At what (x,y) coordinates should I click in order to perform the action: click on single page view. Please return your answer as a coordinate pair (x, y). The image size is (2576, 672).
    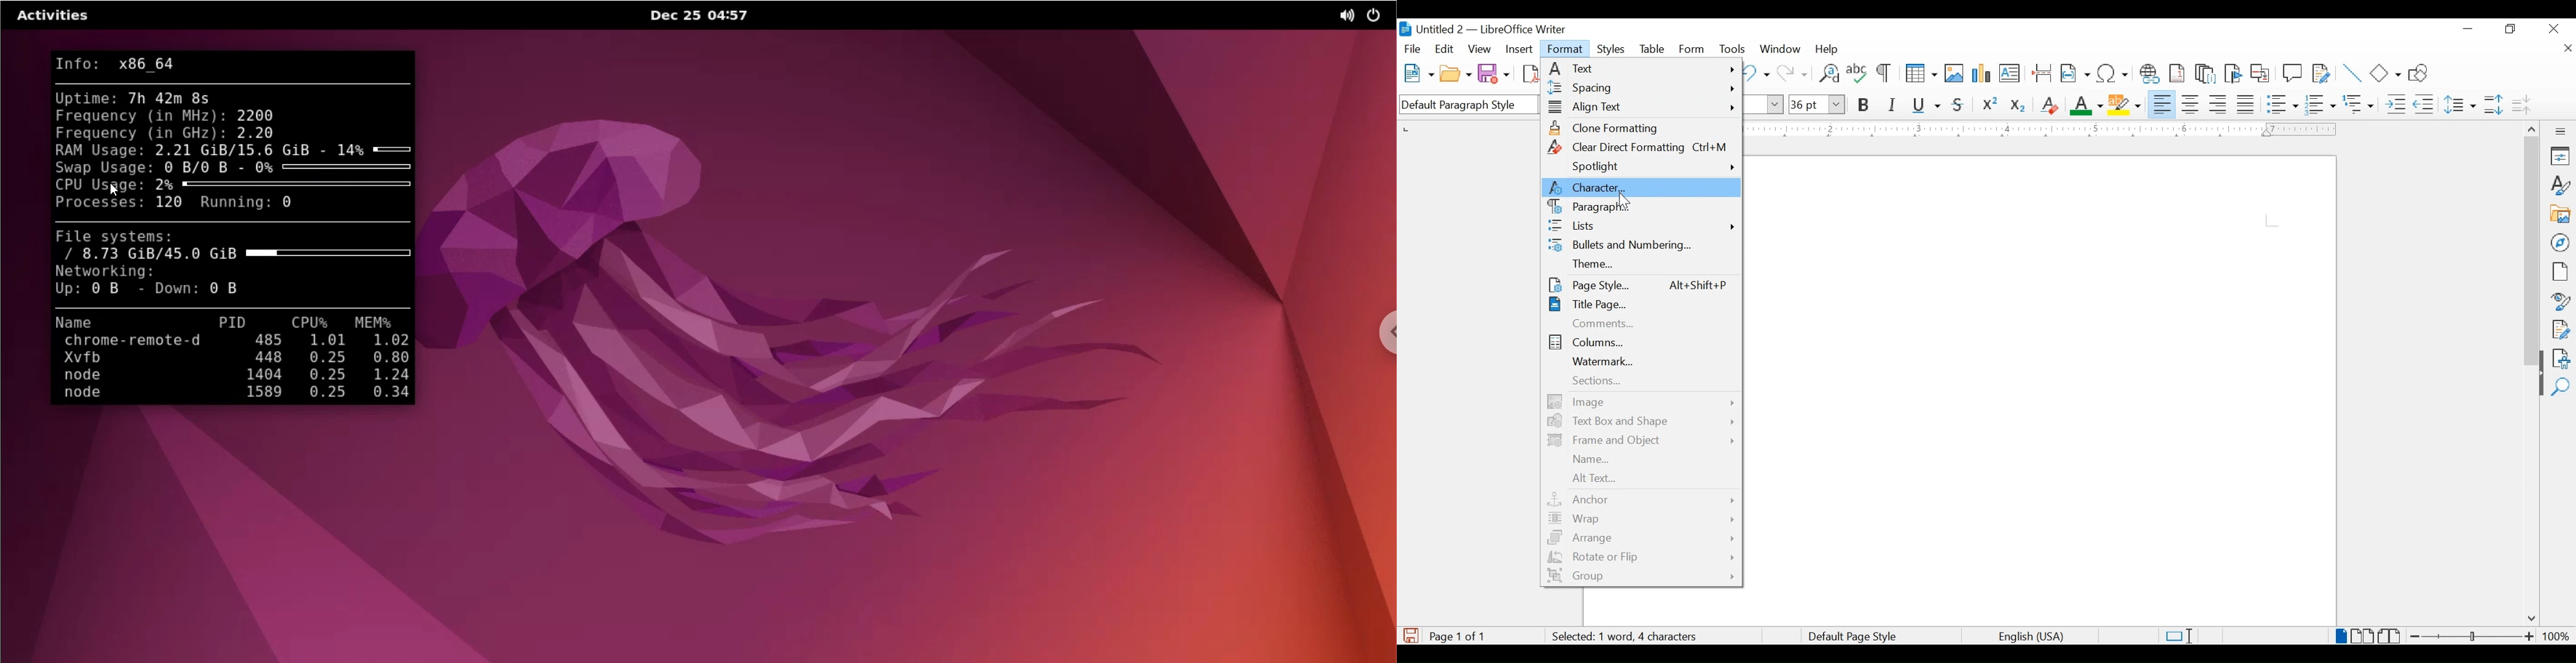
    Looking at the image, I should click on (2342, 636).